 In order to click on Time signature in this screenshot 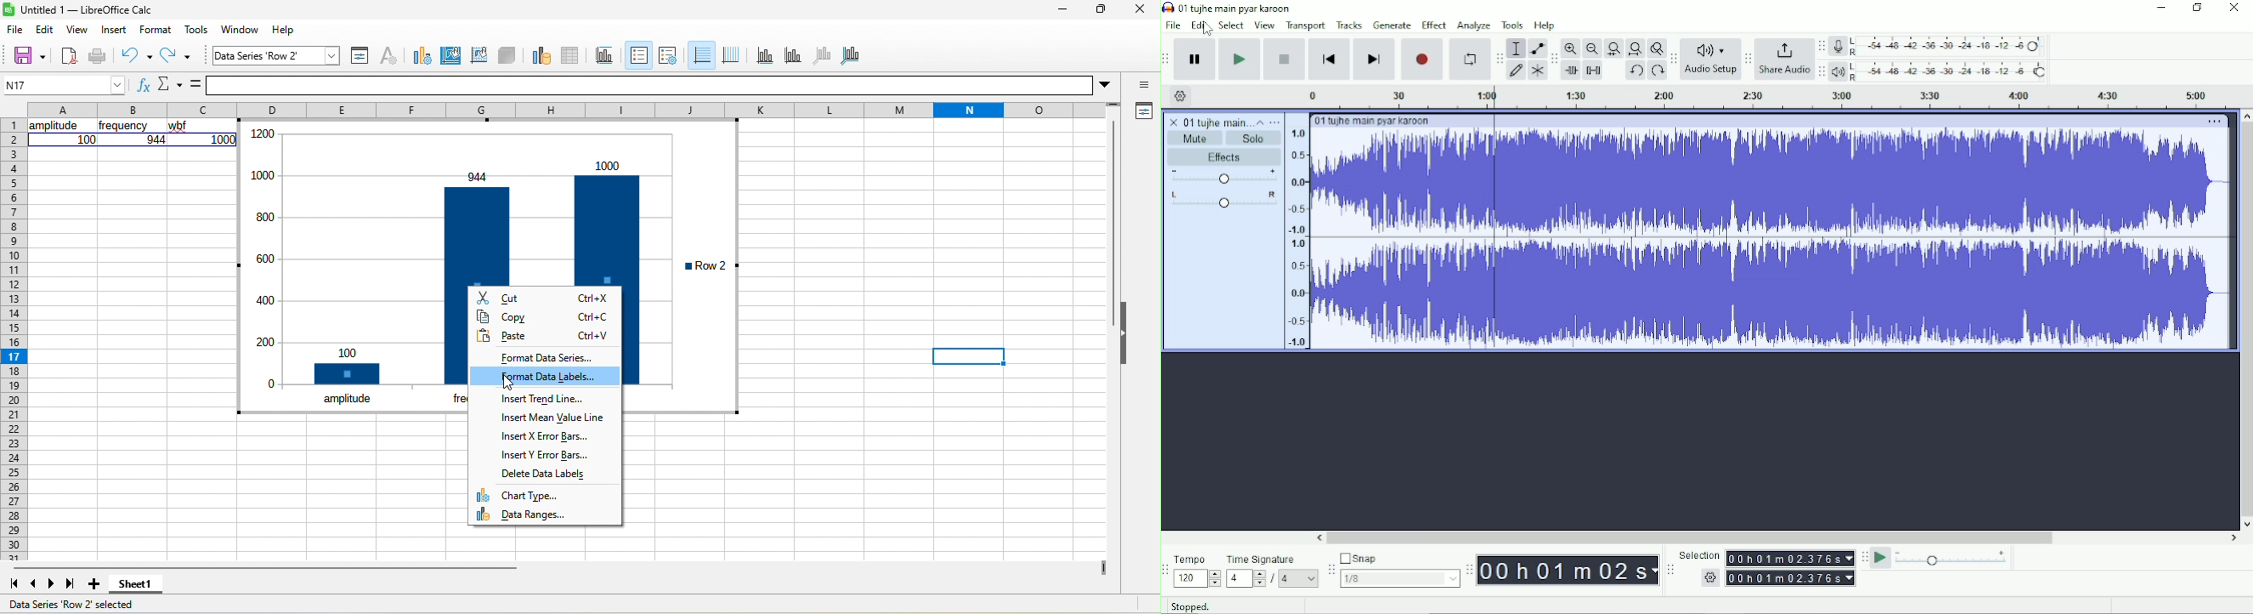, I will do `click(1273, 569)`.